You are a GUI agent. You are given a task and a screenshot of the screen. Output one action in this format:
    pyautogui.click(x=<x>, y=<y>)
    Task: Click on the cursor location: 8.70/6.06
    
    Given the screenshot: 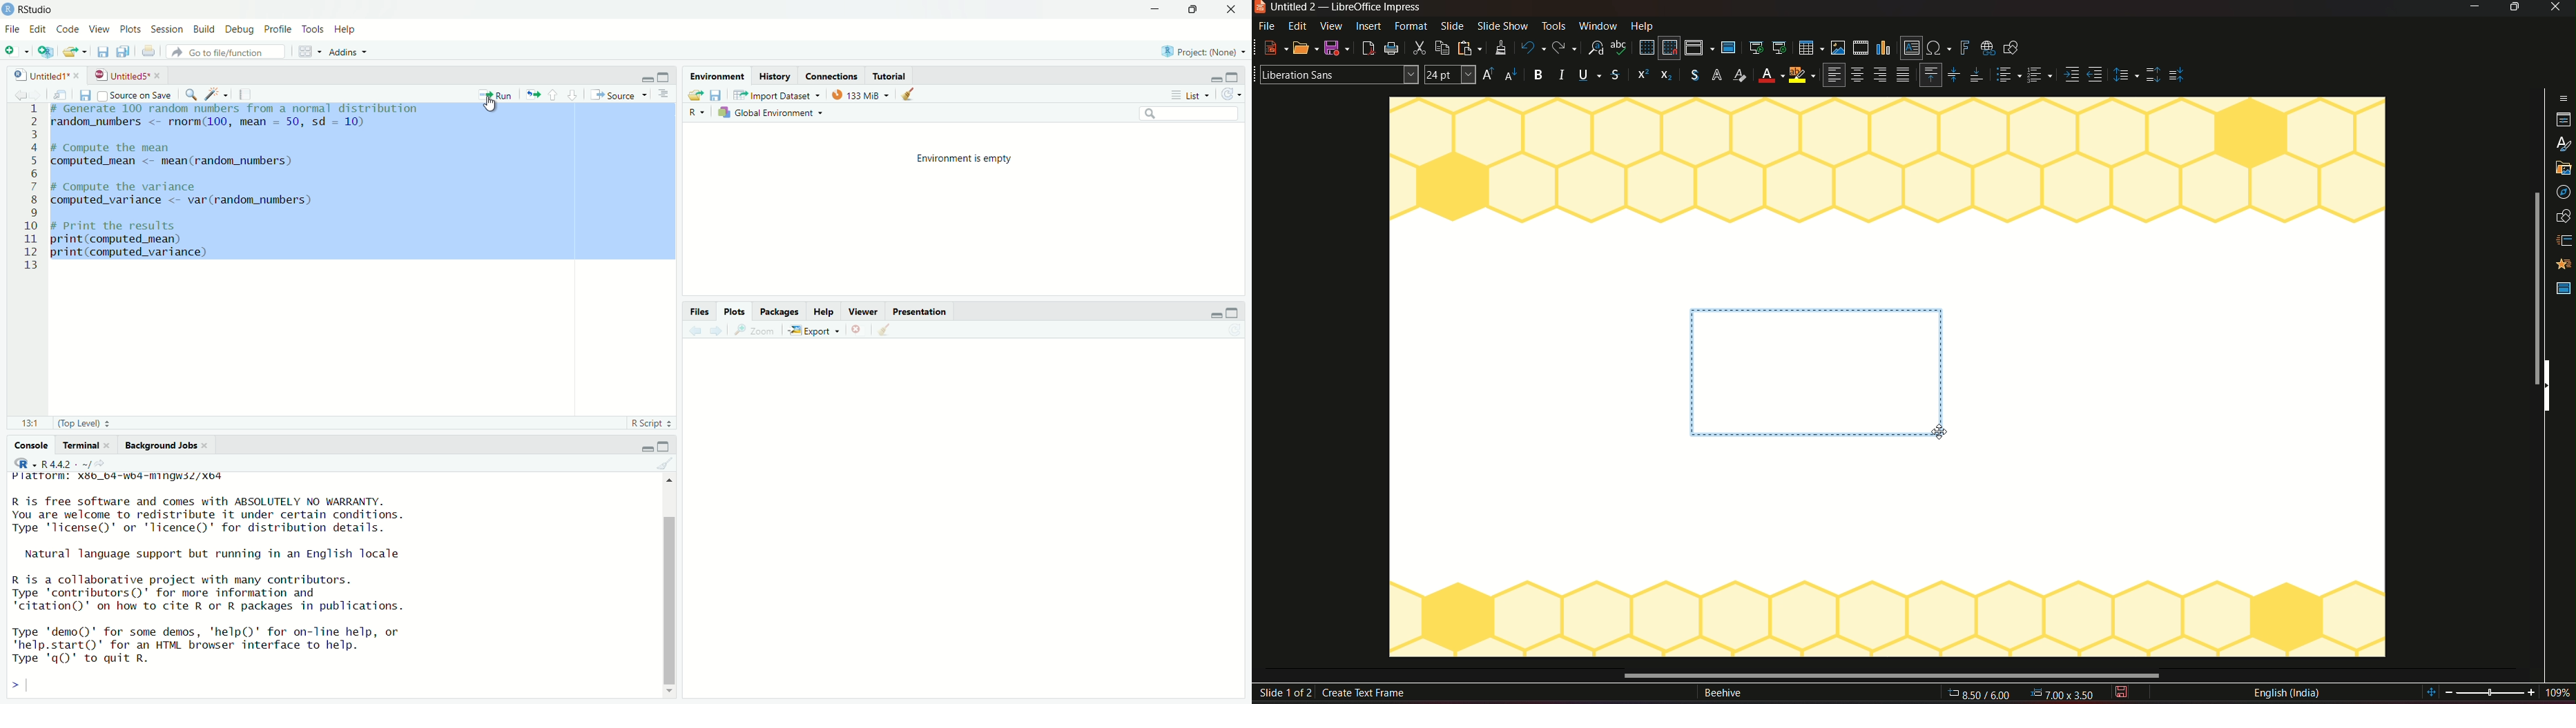 What is the action you would take?
    pyautogui.click(x=1980, y=696)
    